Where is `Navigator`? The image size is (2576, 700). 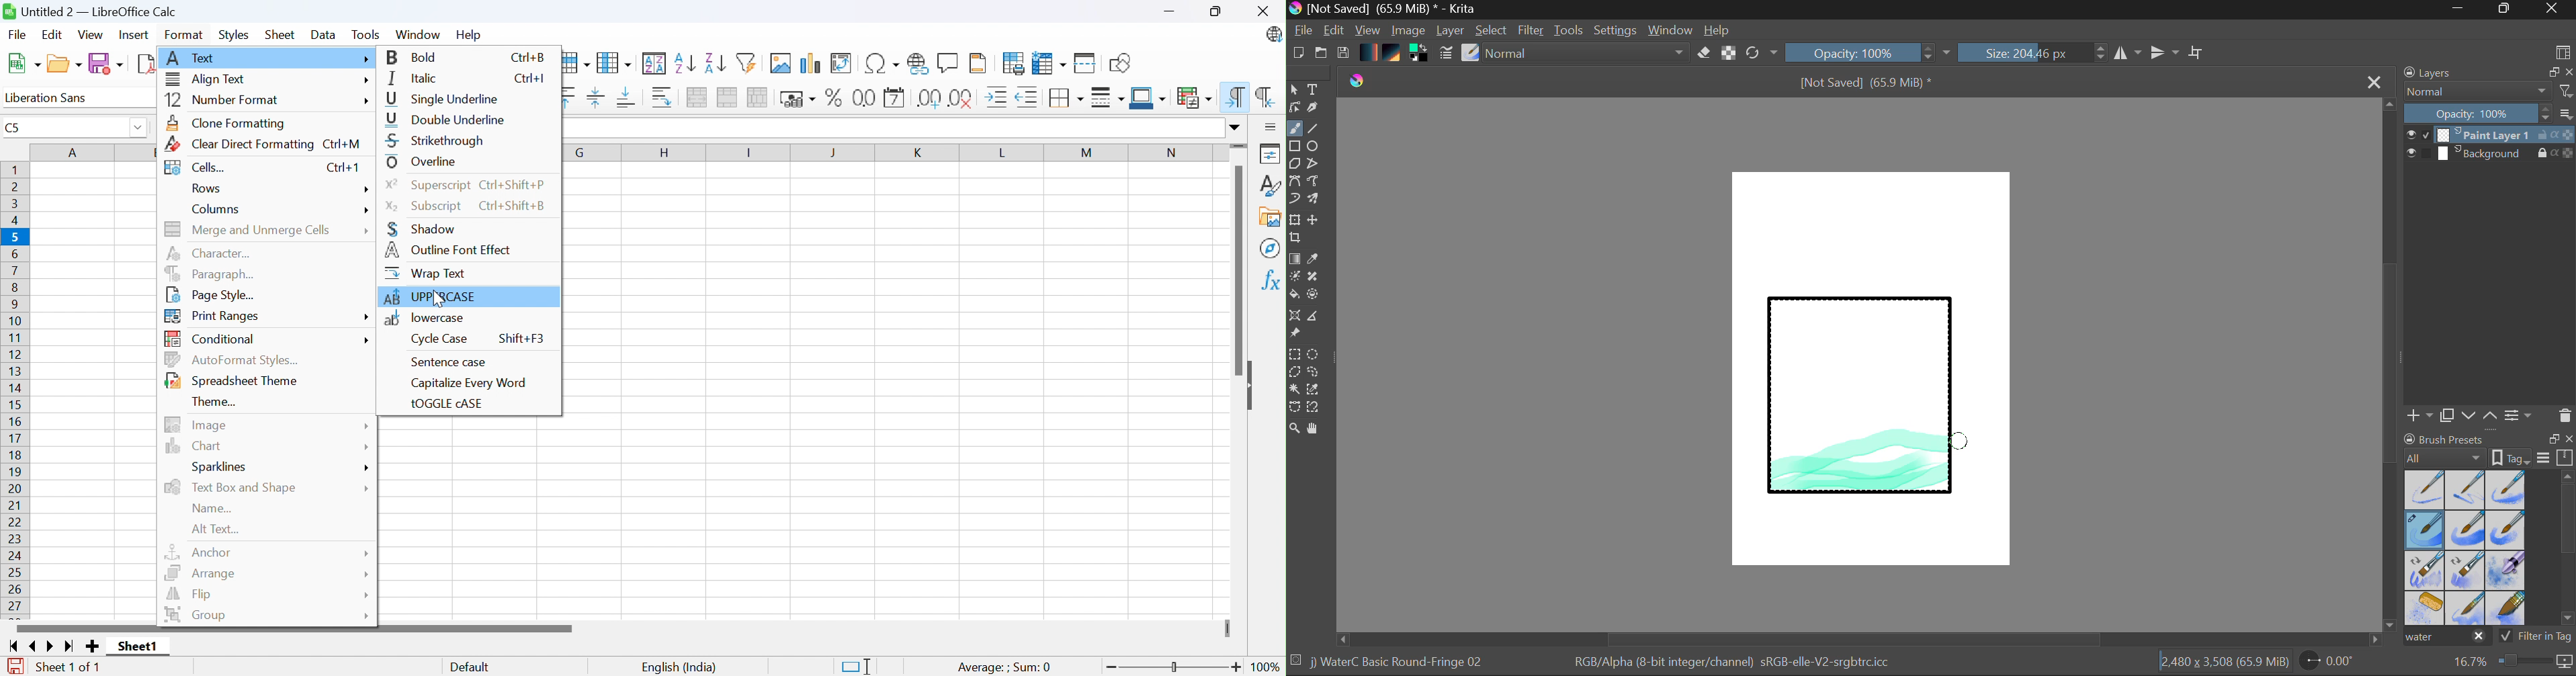
Navigator is located at coordinates (1270, 249).